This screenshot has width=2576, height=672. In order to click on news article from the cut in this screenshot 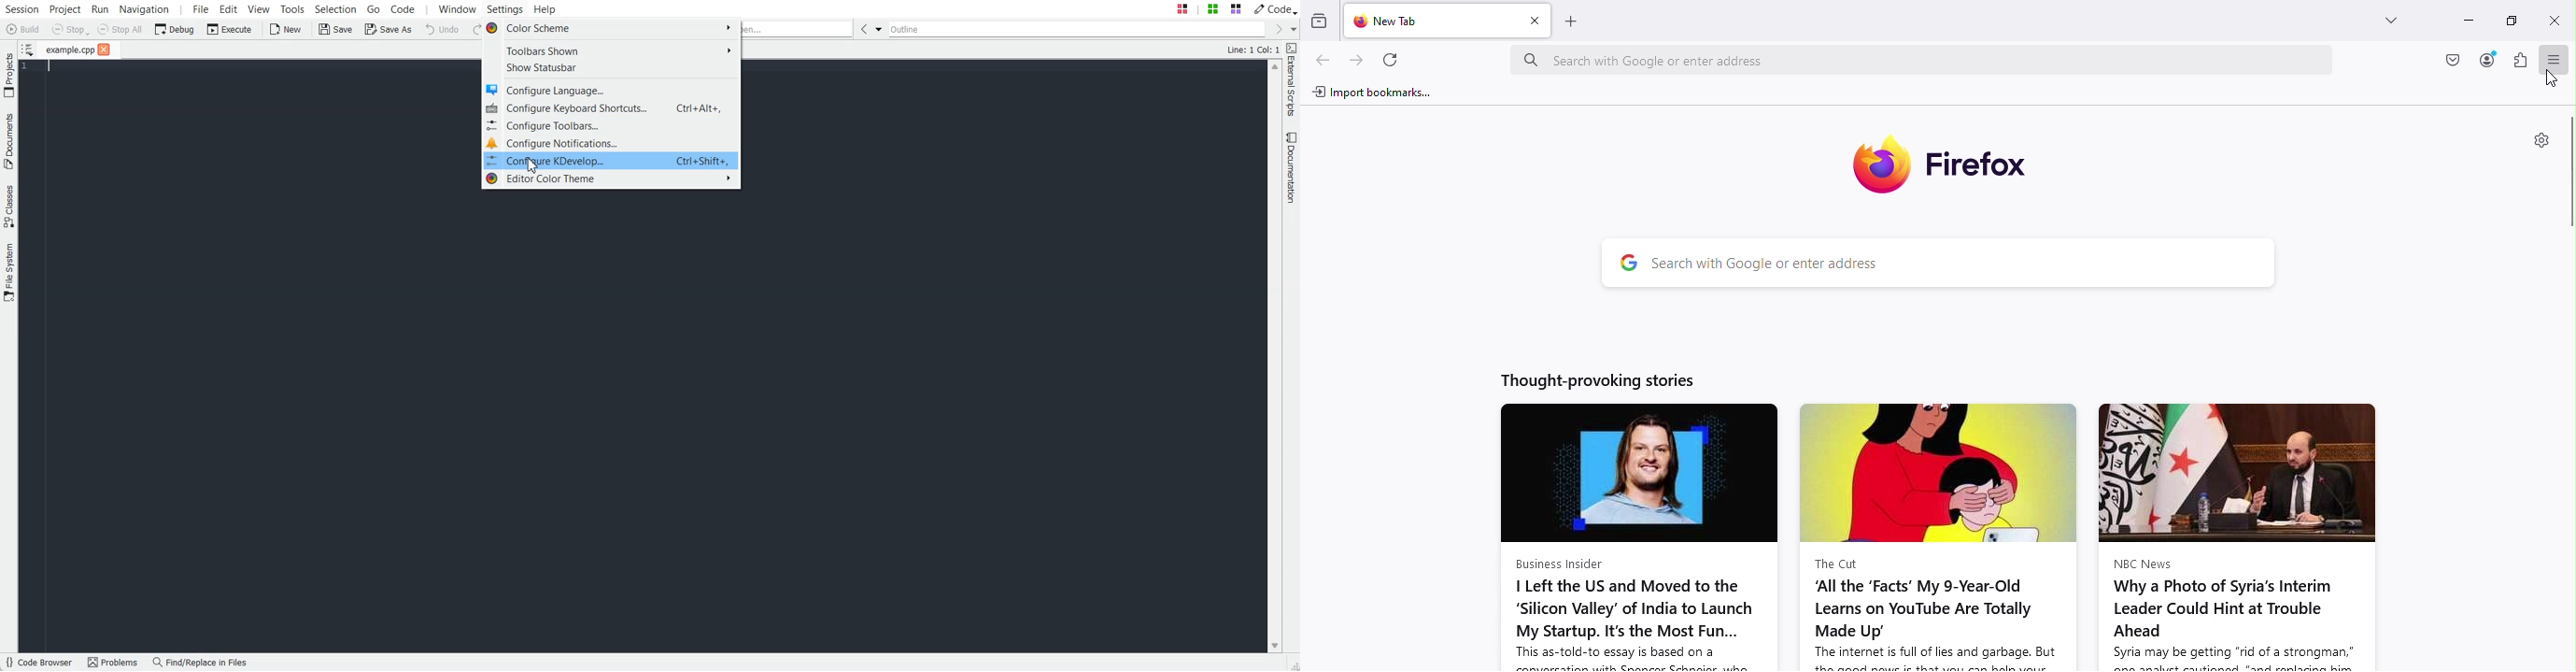, I will do `click(1938, 537)`.